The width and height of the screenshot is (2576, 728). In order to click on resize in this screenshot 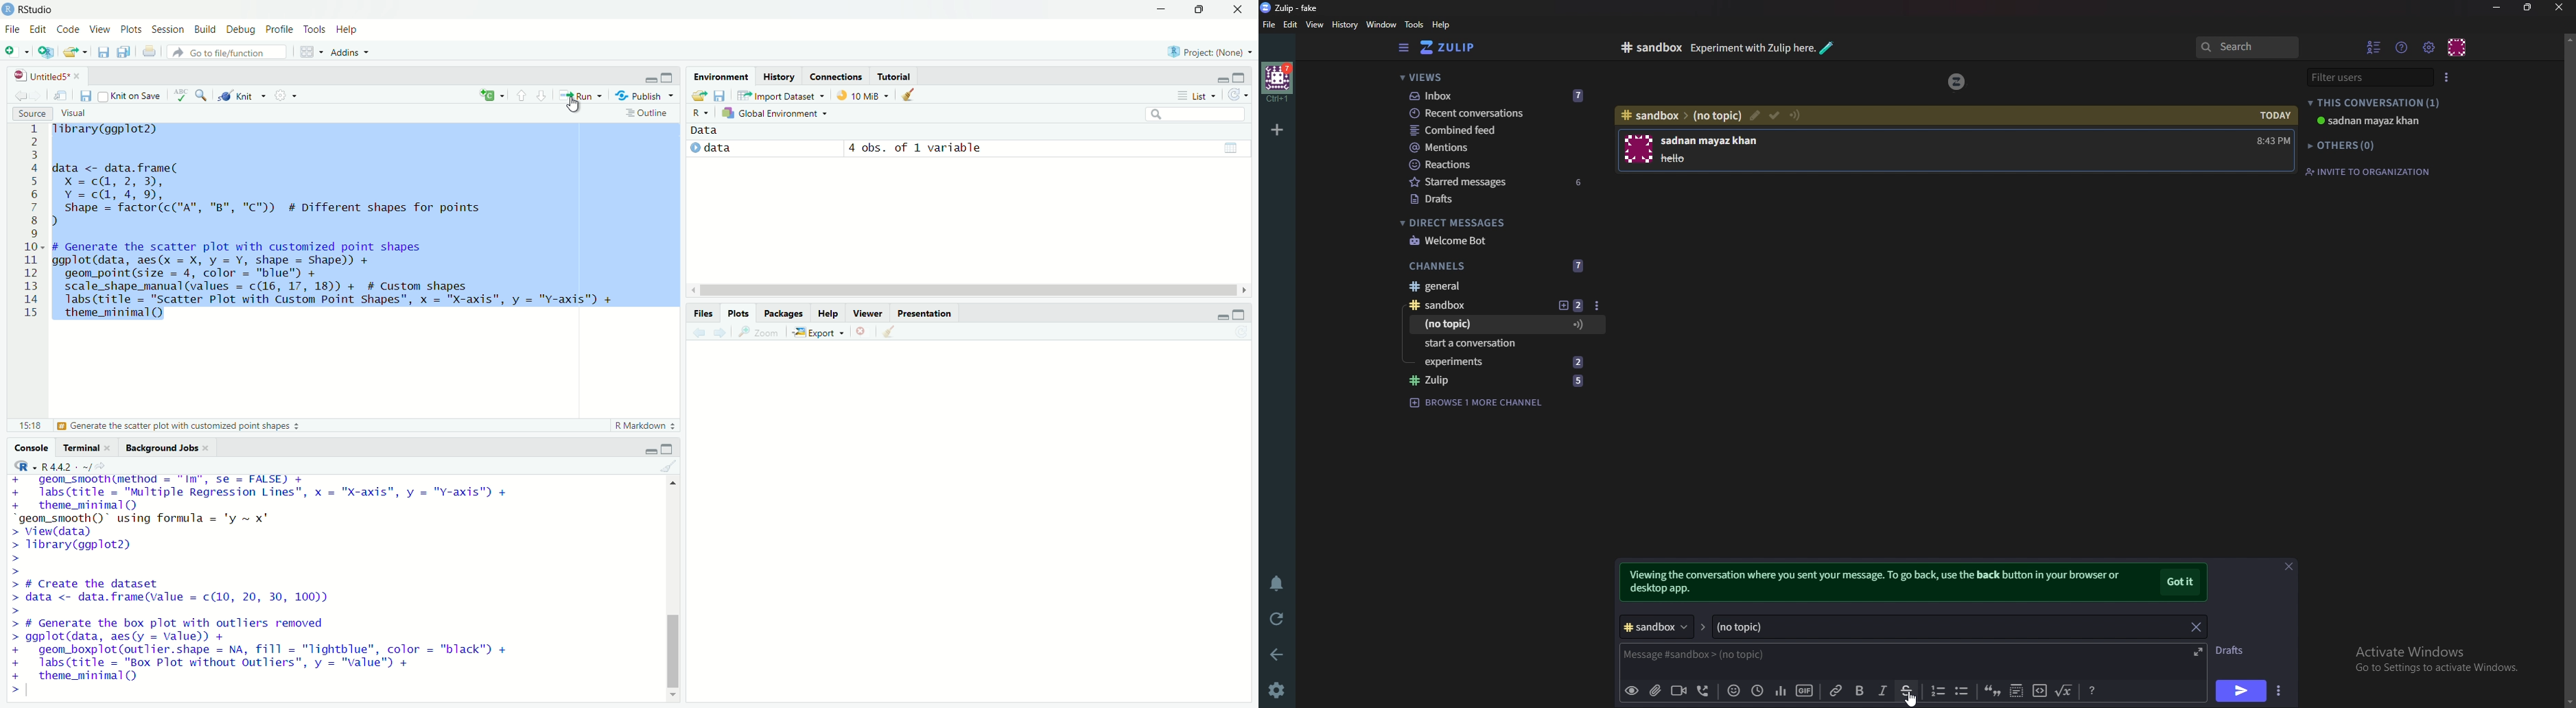, I will do `click(2527, 8)`.